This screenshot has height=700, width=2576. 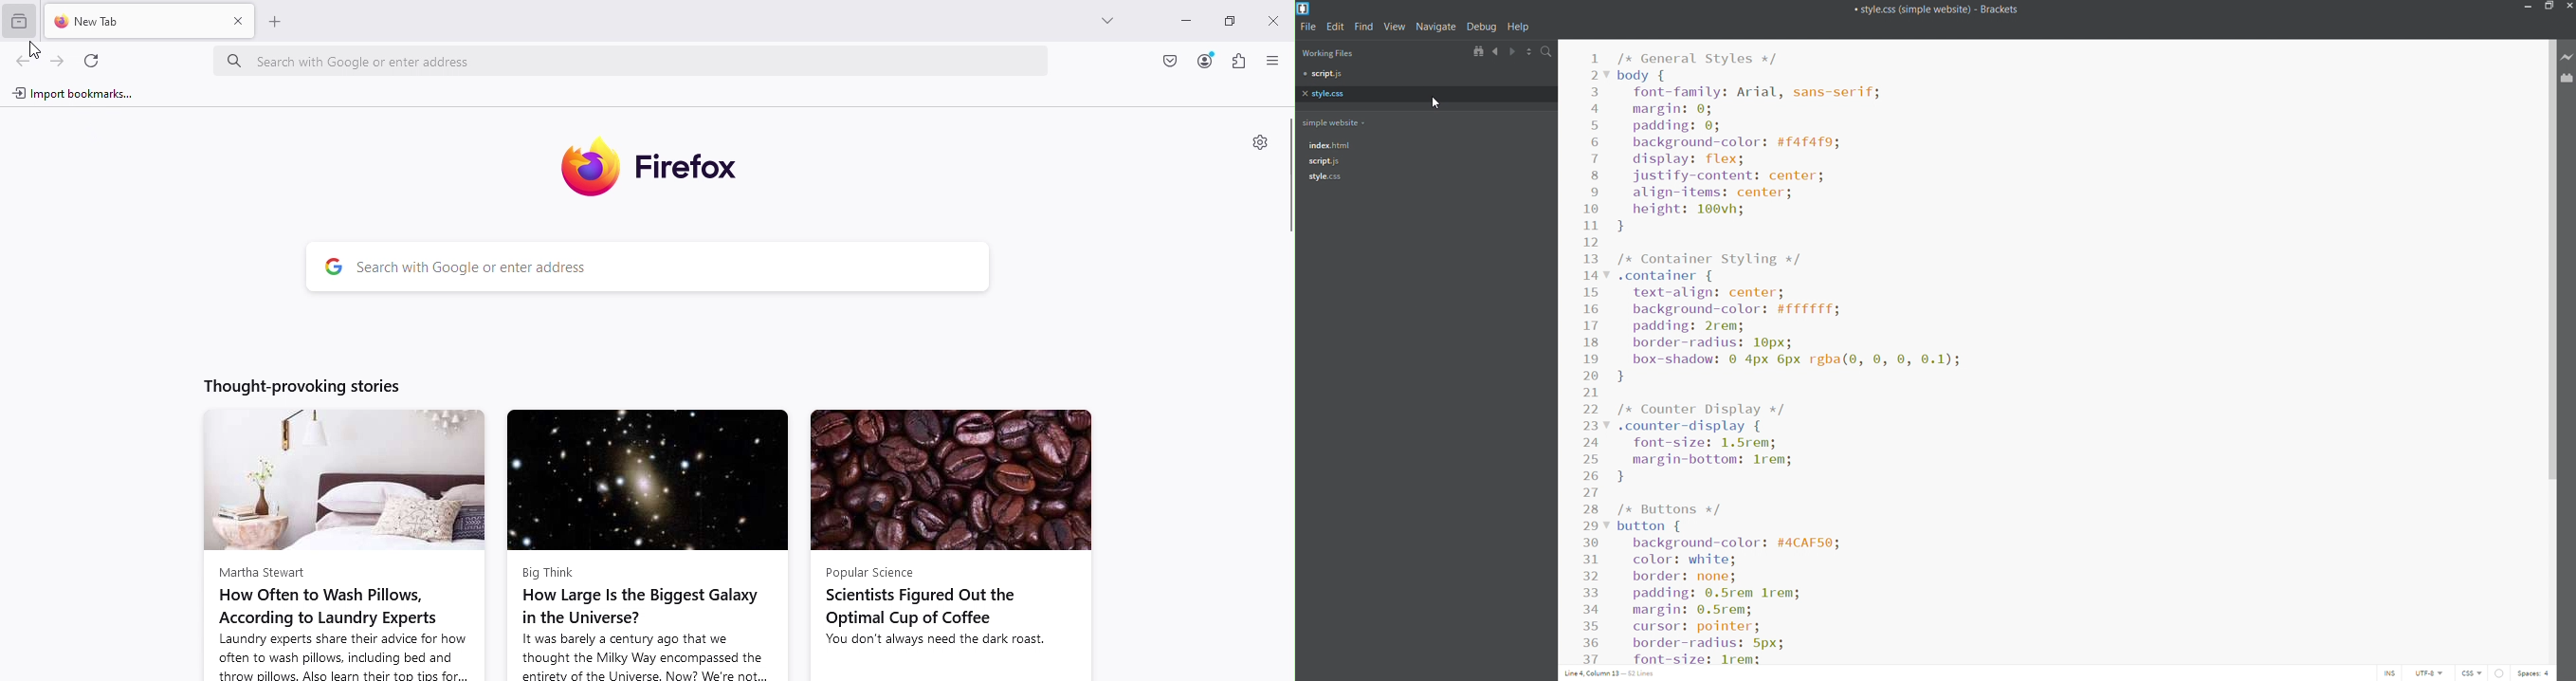 What do you see at coordinates (1549, 53) in the screenshot?
I see `search` at bounding box center [1549, 53].